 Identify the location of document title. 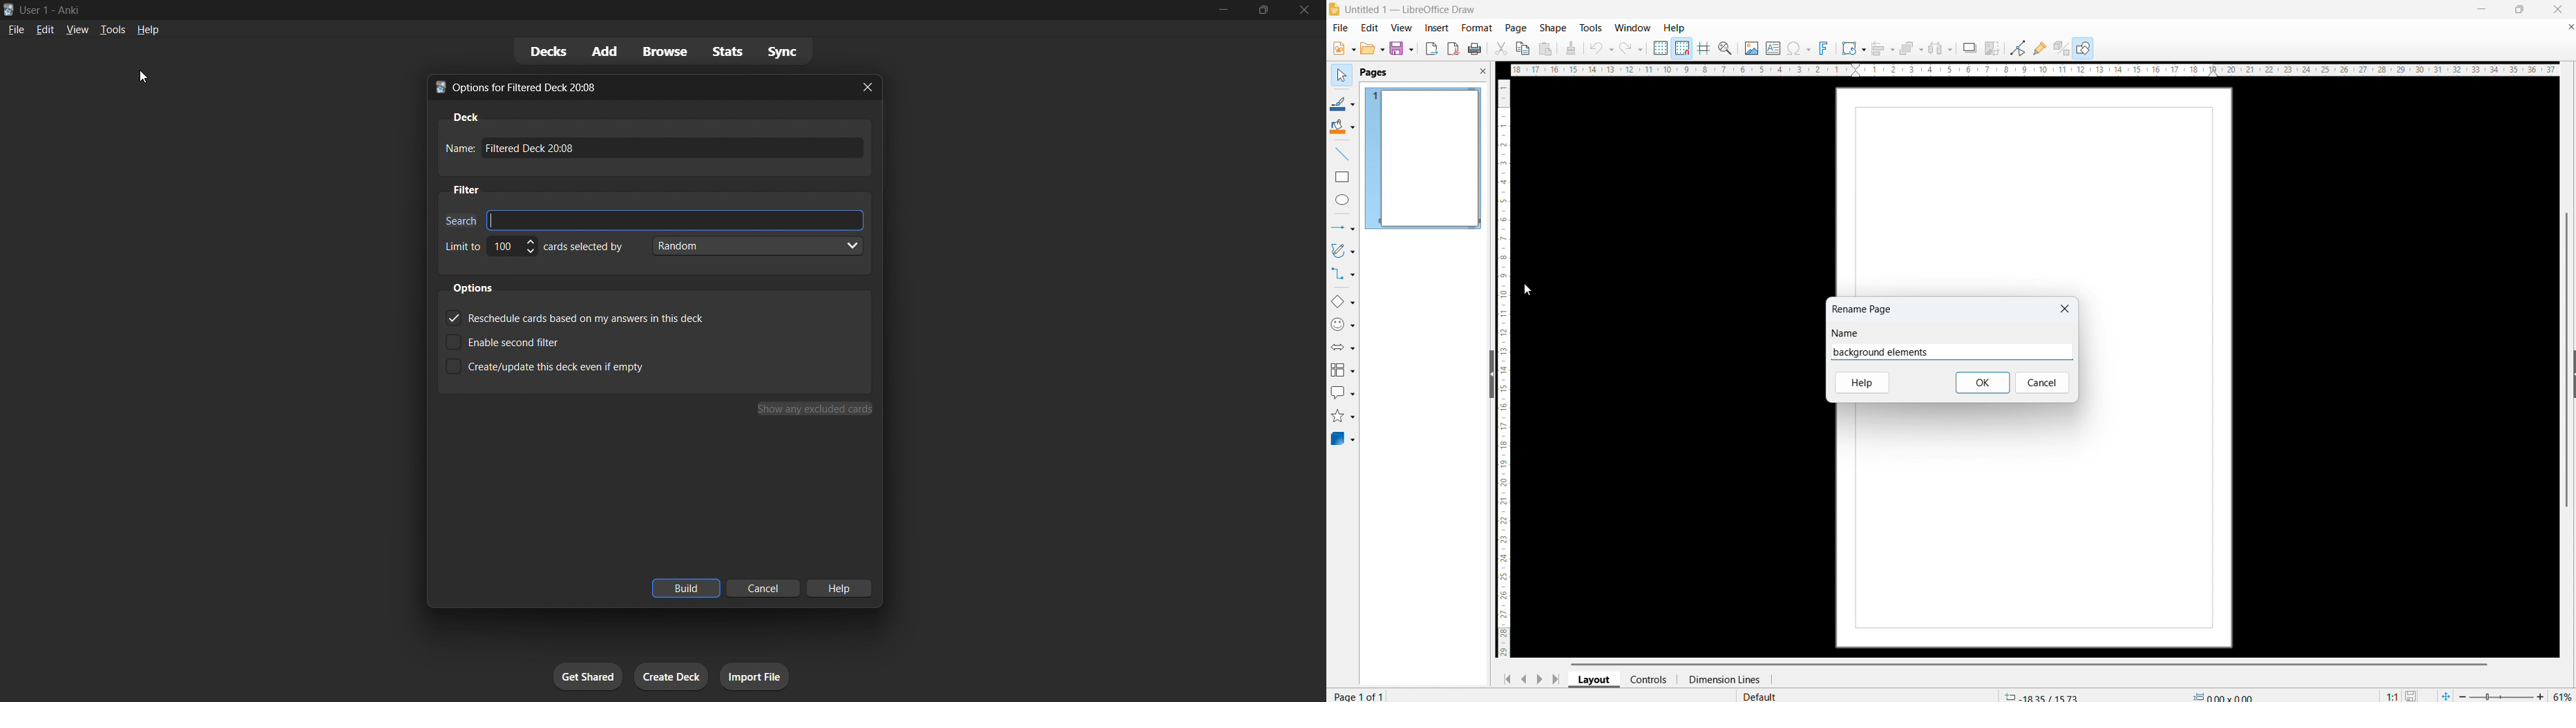
(1412, 10).